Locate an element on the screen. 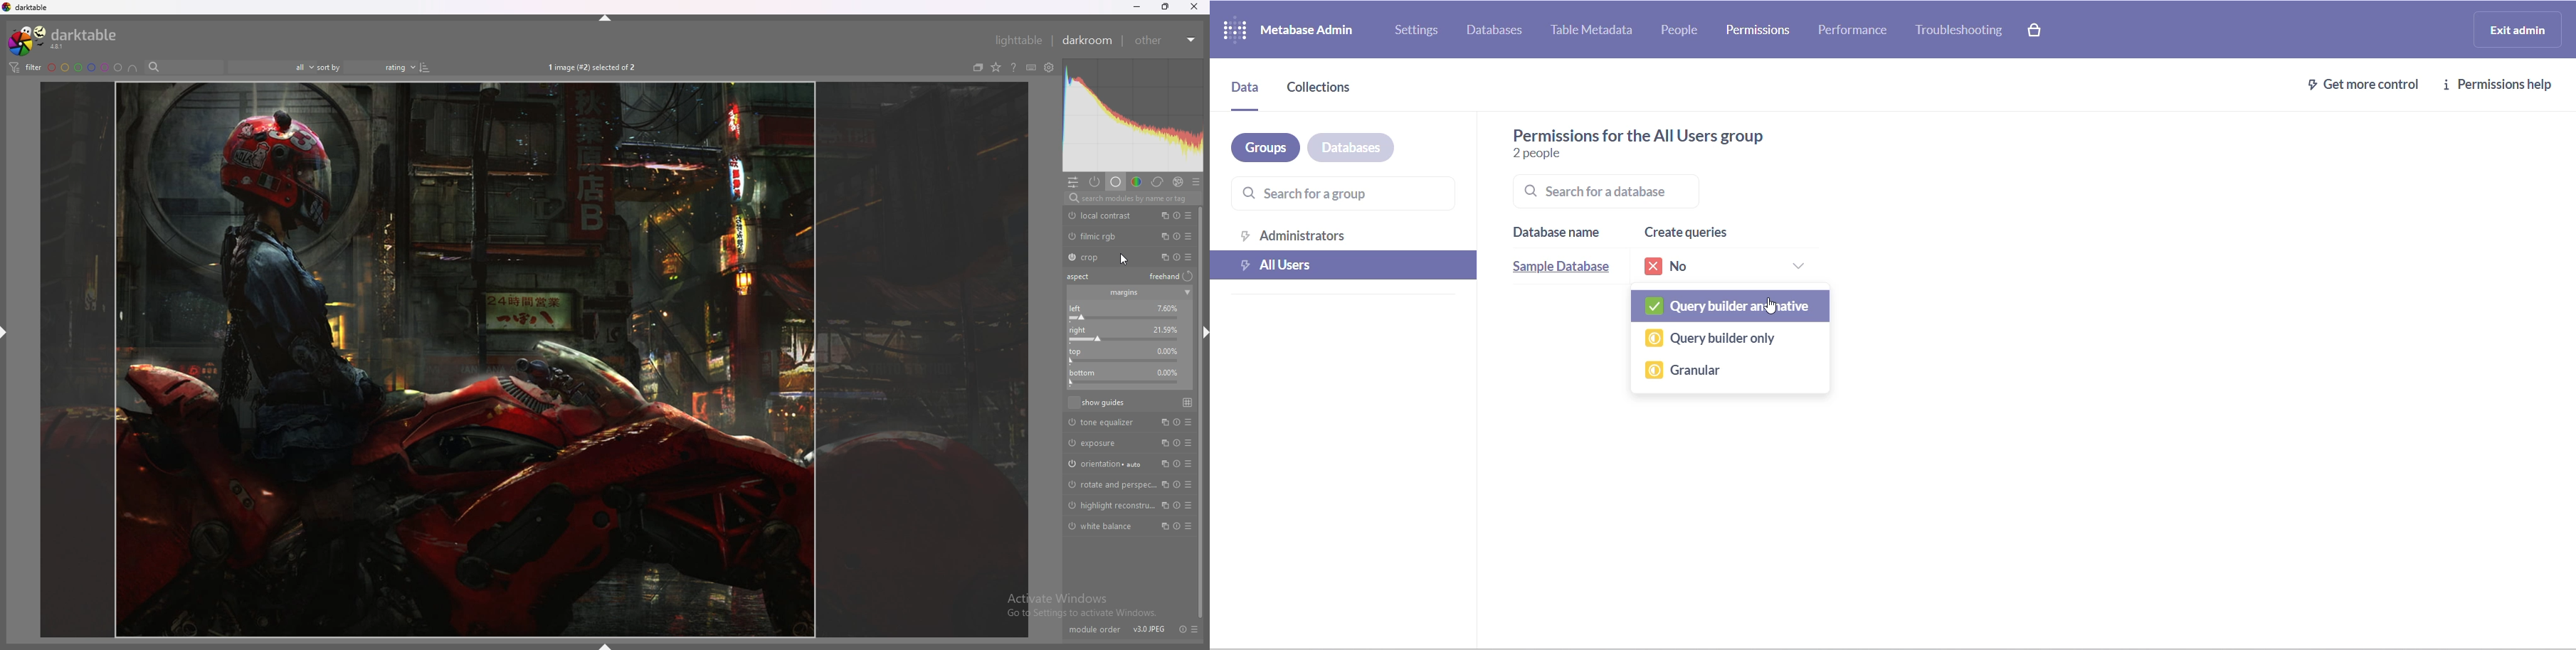 Image resolution: width=2576 pixels, height=672 pixels. color label is located at coordinates (85, 67).